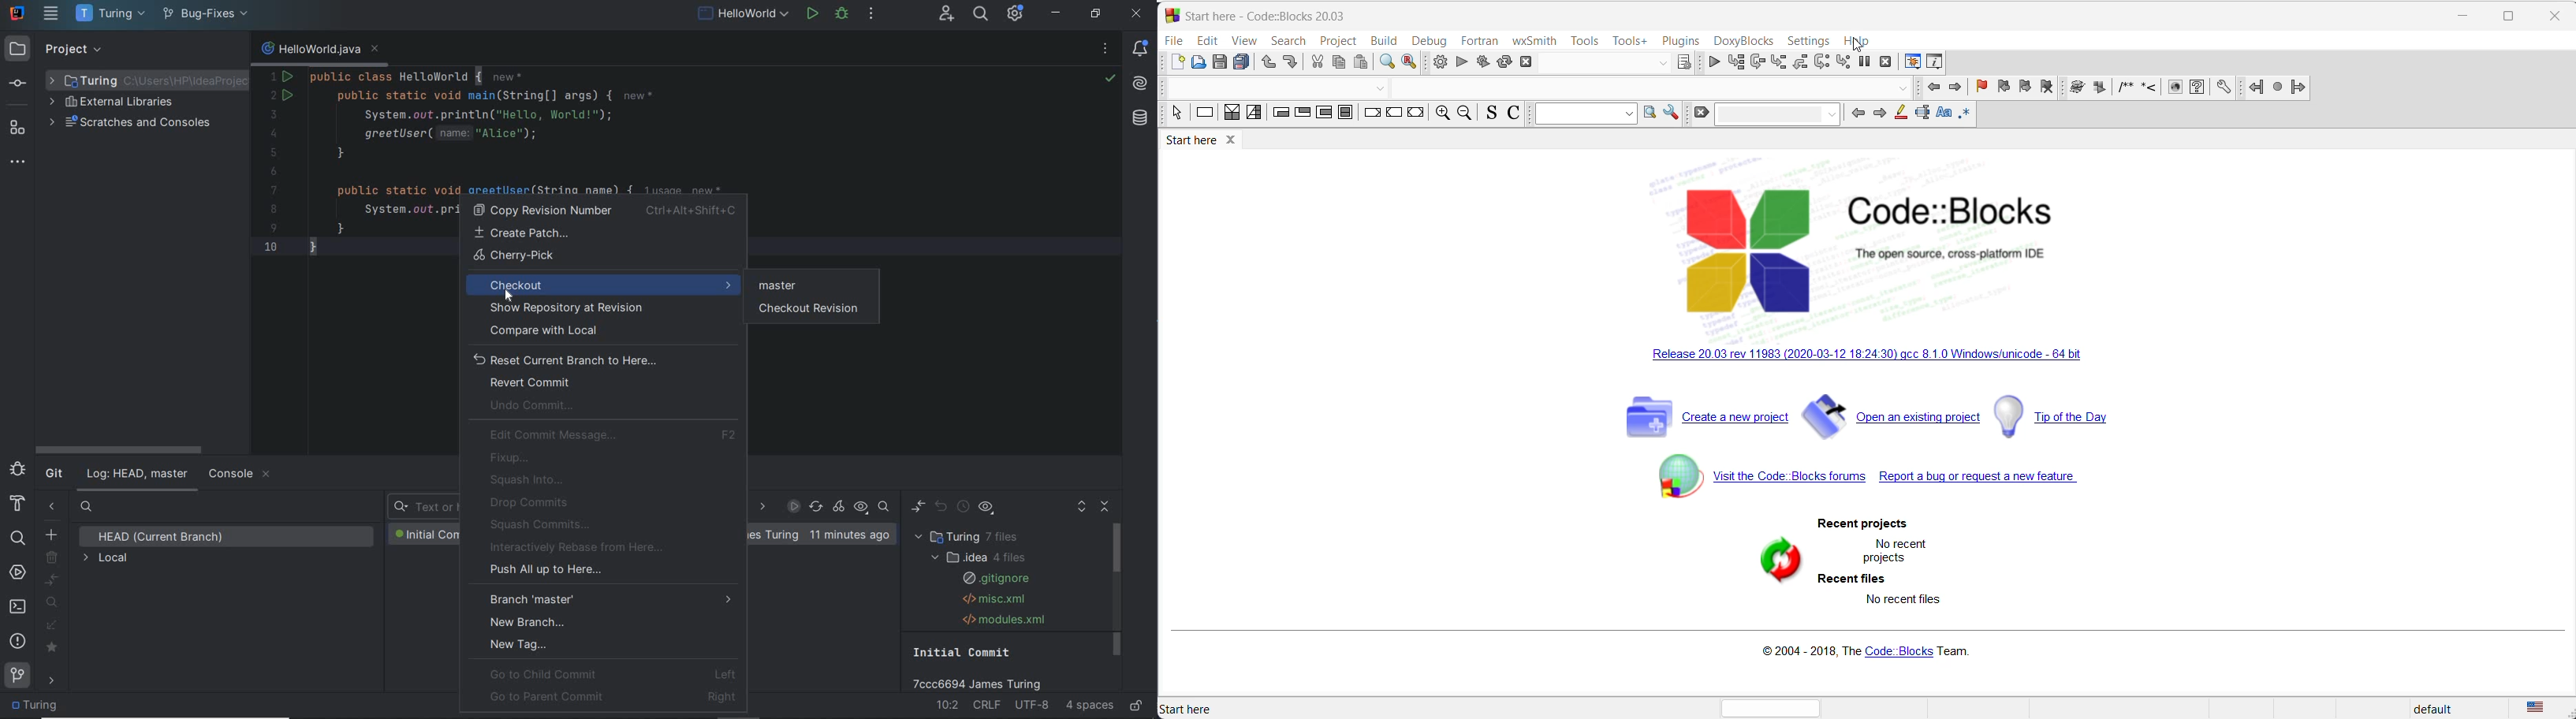  What do you see at coordinates (1821, 64) in the screenshot?
I see `next instruction` at bounding box center [1821, 64].